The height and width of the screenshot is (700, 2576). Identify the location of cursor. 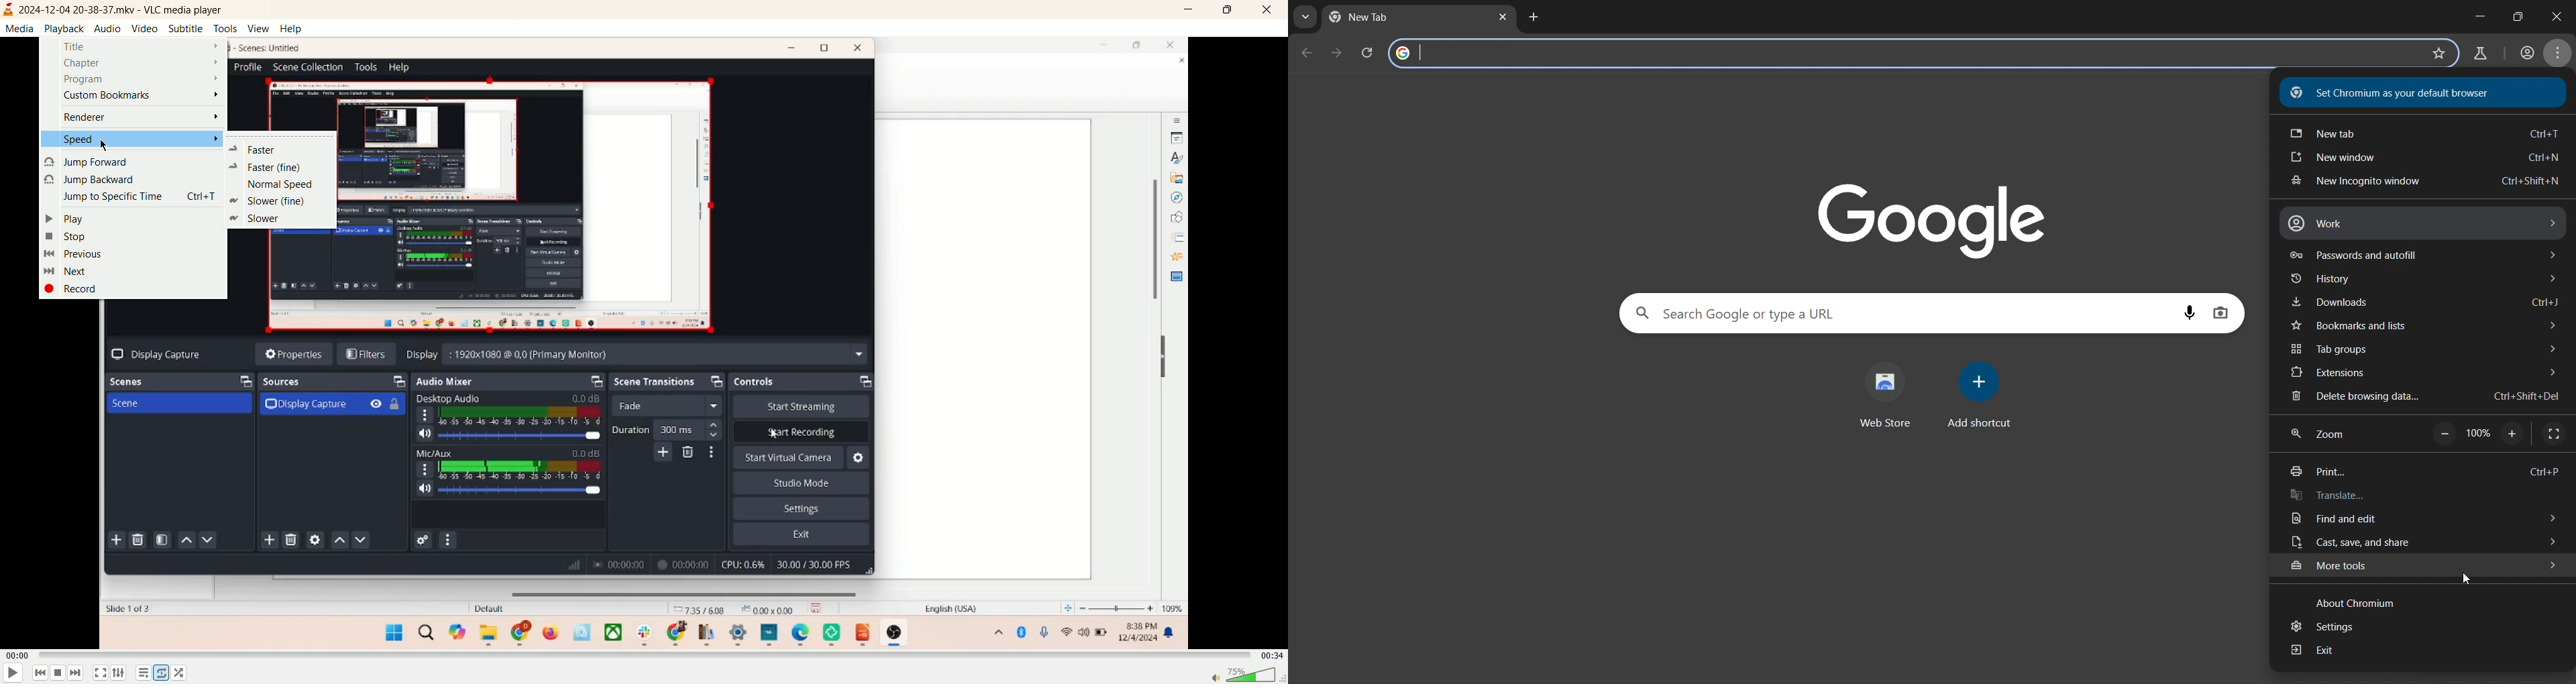
(2469, 579).